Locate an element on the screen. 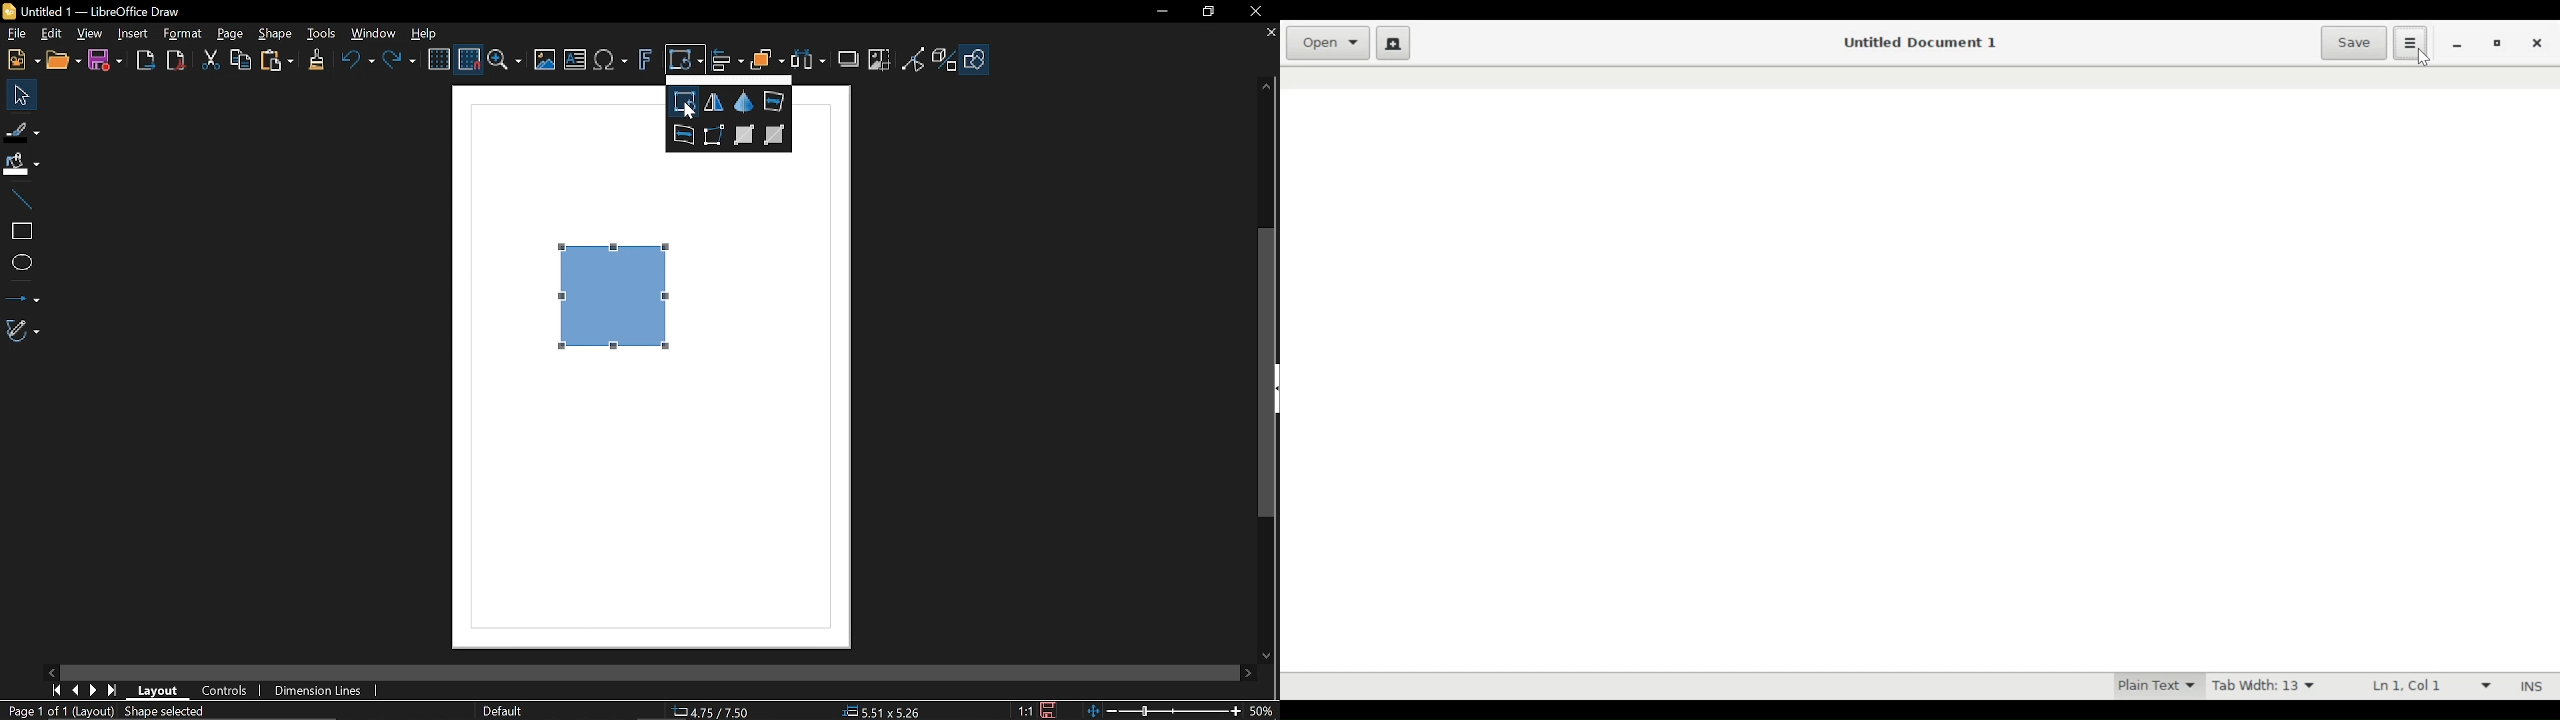 The width and height of the screenshot is (2576, 728). Window is located at coordinates (374, 33).